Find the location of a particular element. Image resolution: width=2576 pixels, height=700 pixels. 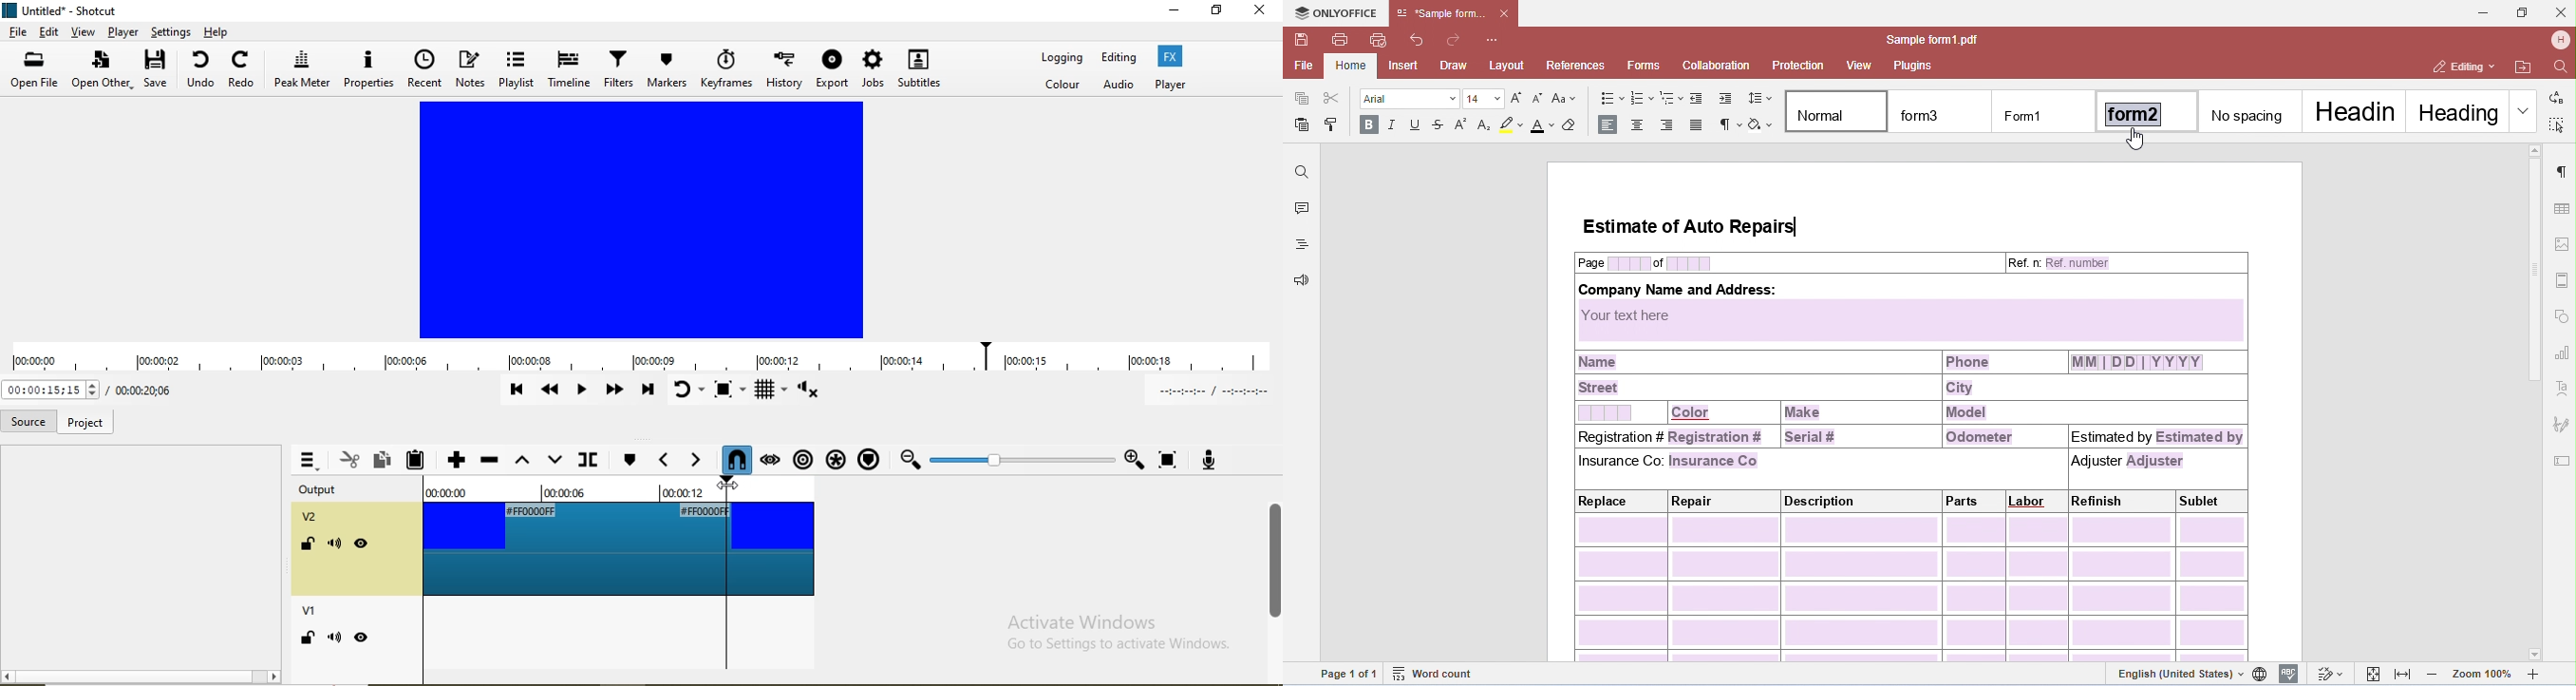

open other is located at coordinates (101, 71).